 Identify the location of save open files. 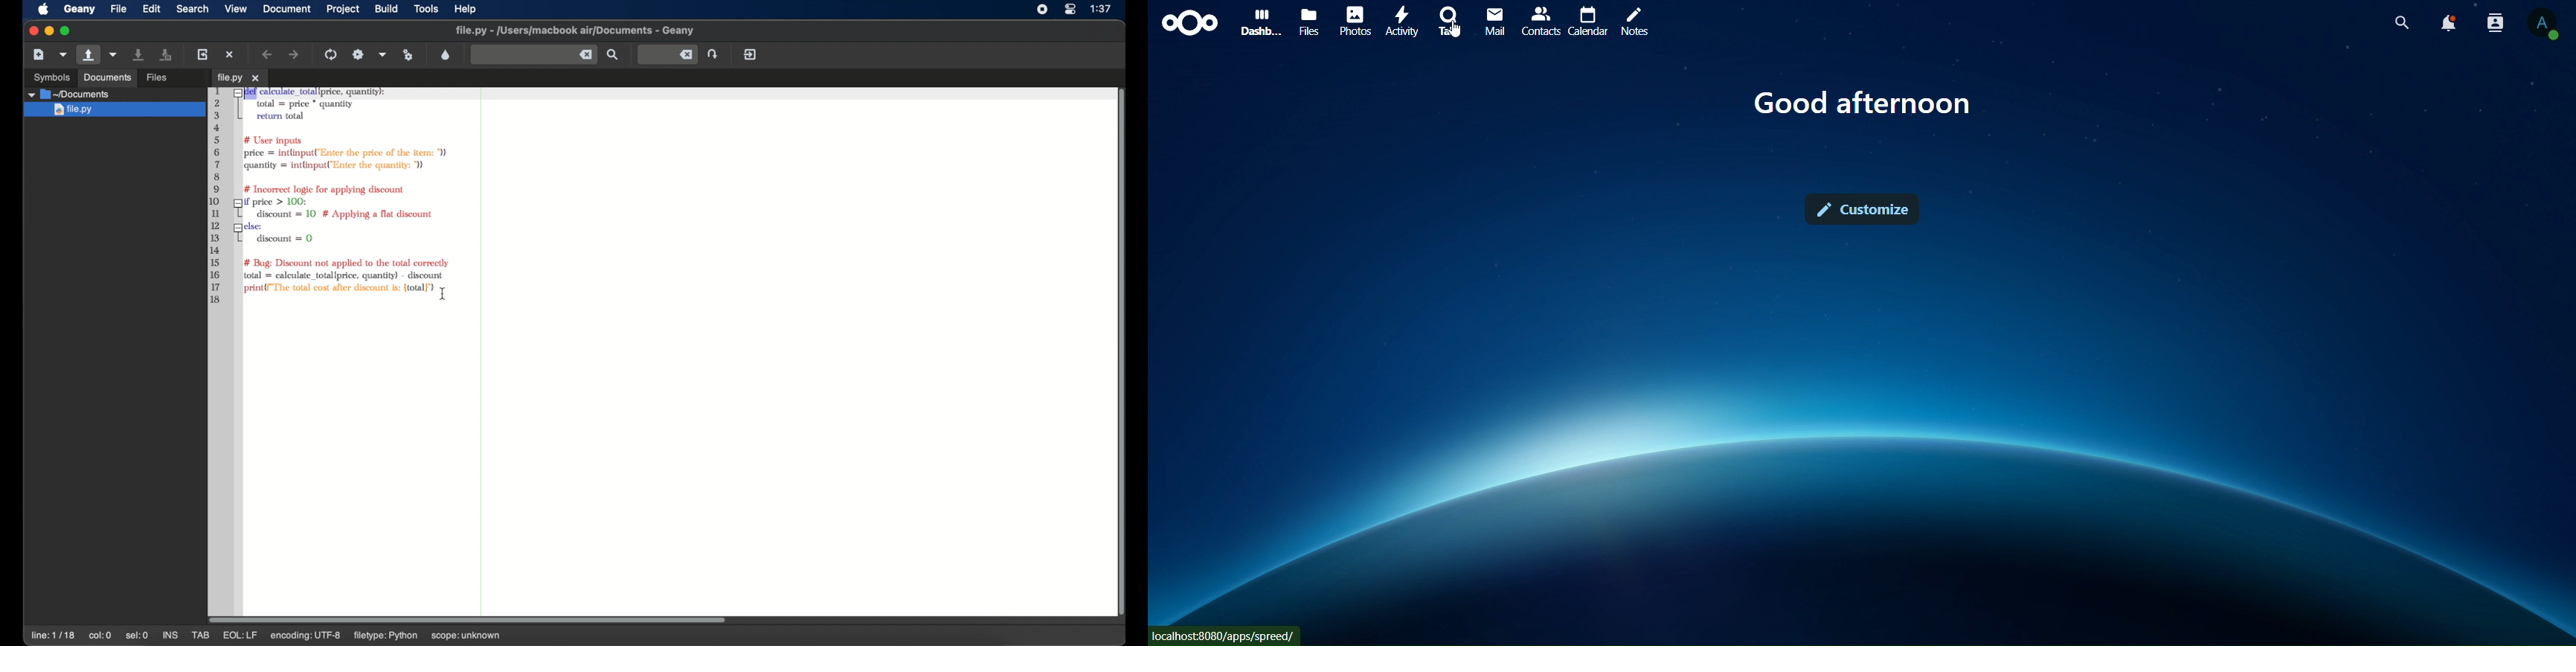
(167, 54).